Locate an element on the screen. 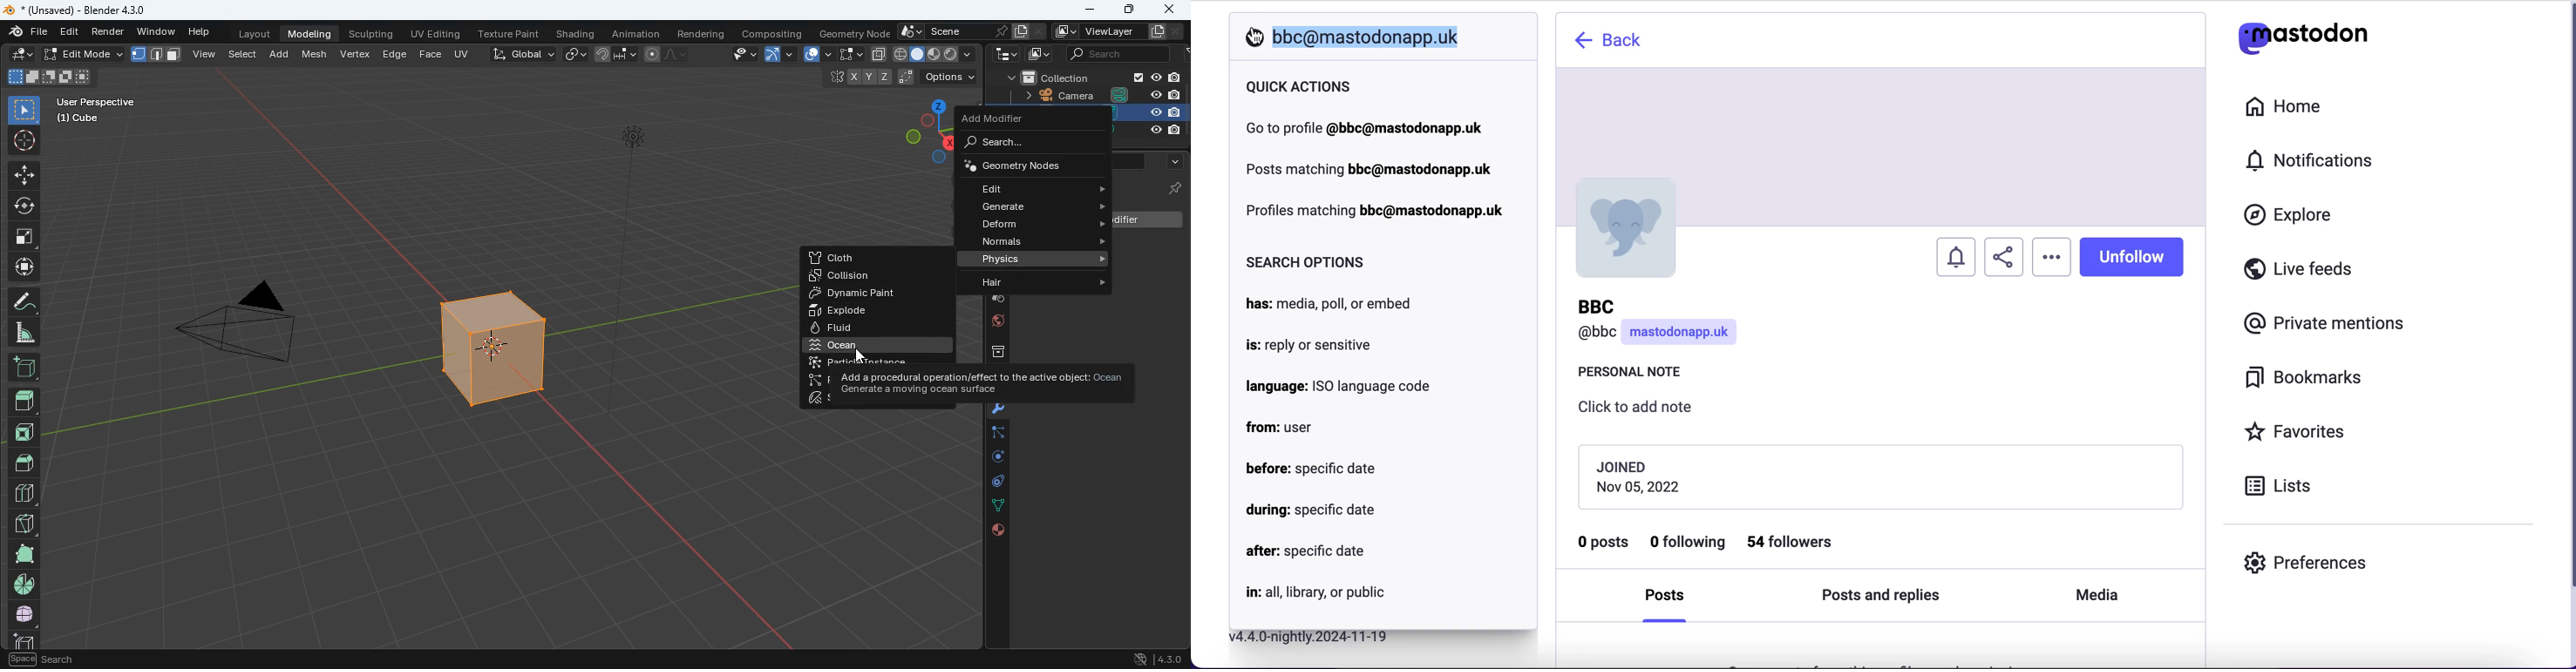 The height and width of the screenshot is (672, 2576). head is located at coordinates (24, 401).